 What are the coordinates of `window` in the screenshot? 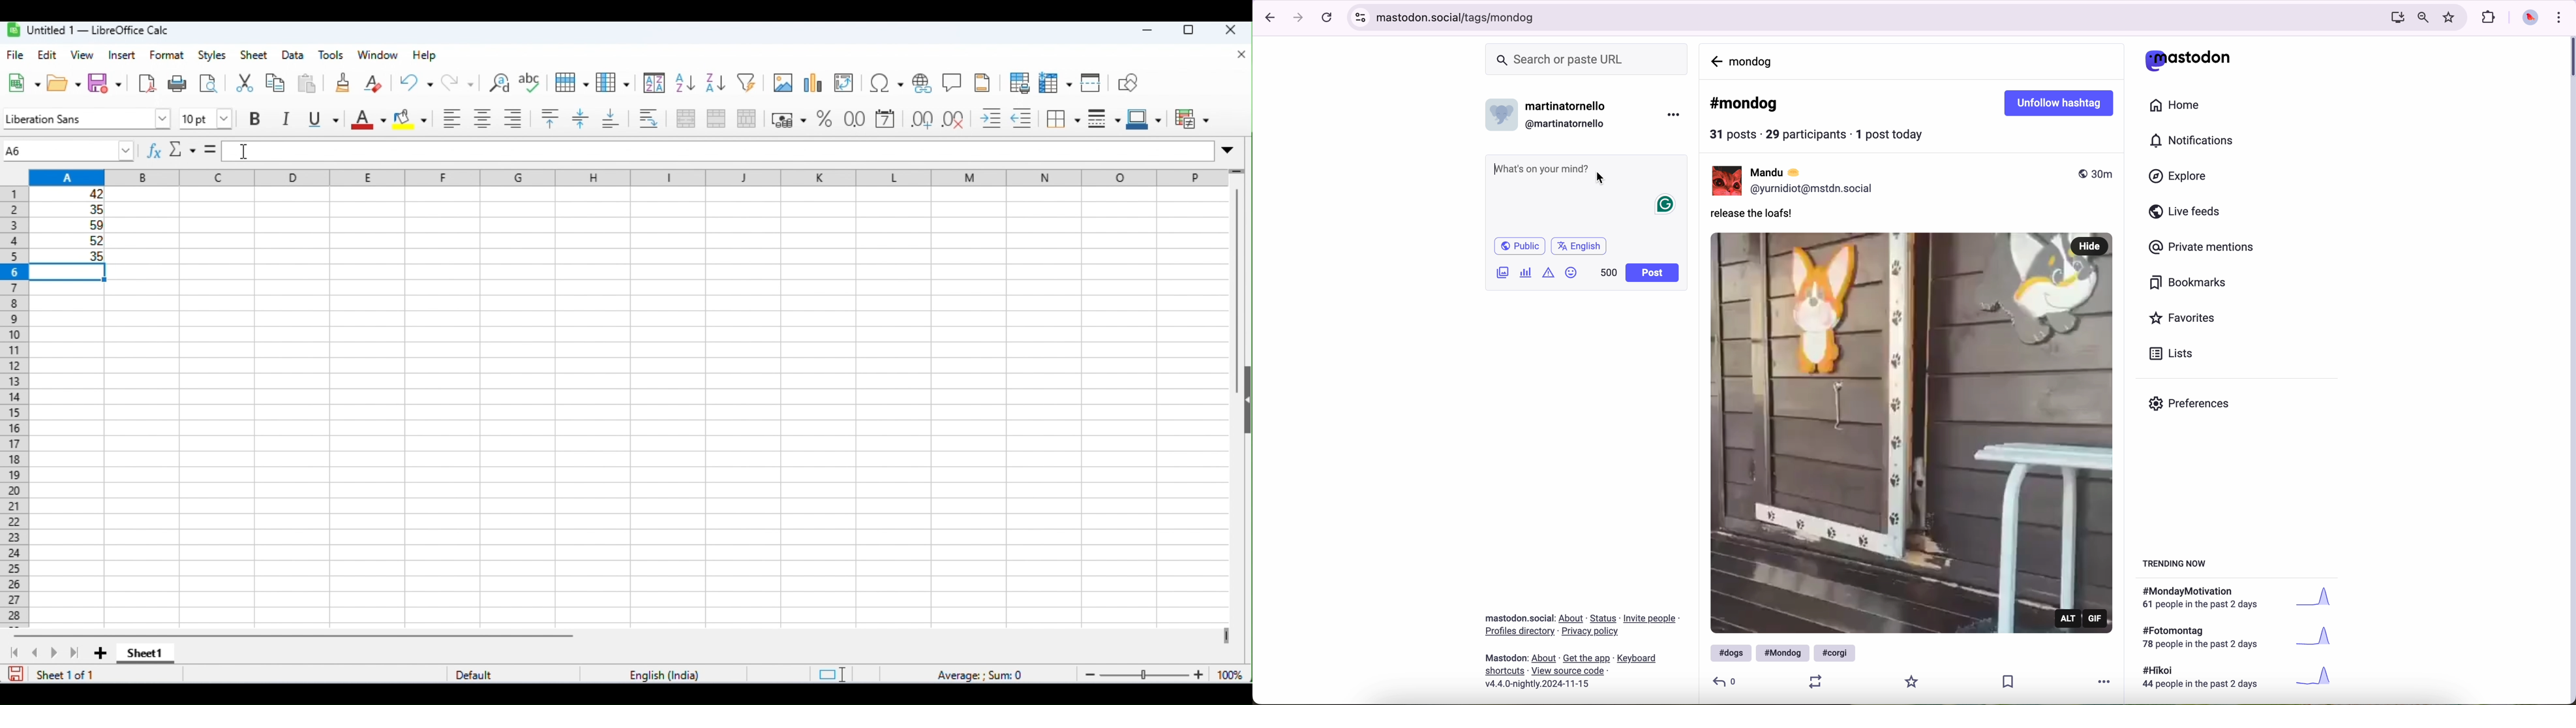 It's located at (378, 56).